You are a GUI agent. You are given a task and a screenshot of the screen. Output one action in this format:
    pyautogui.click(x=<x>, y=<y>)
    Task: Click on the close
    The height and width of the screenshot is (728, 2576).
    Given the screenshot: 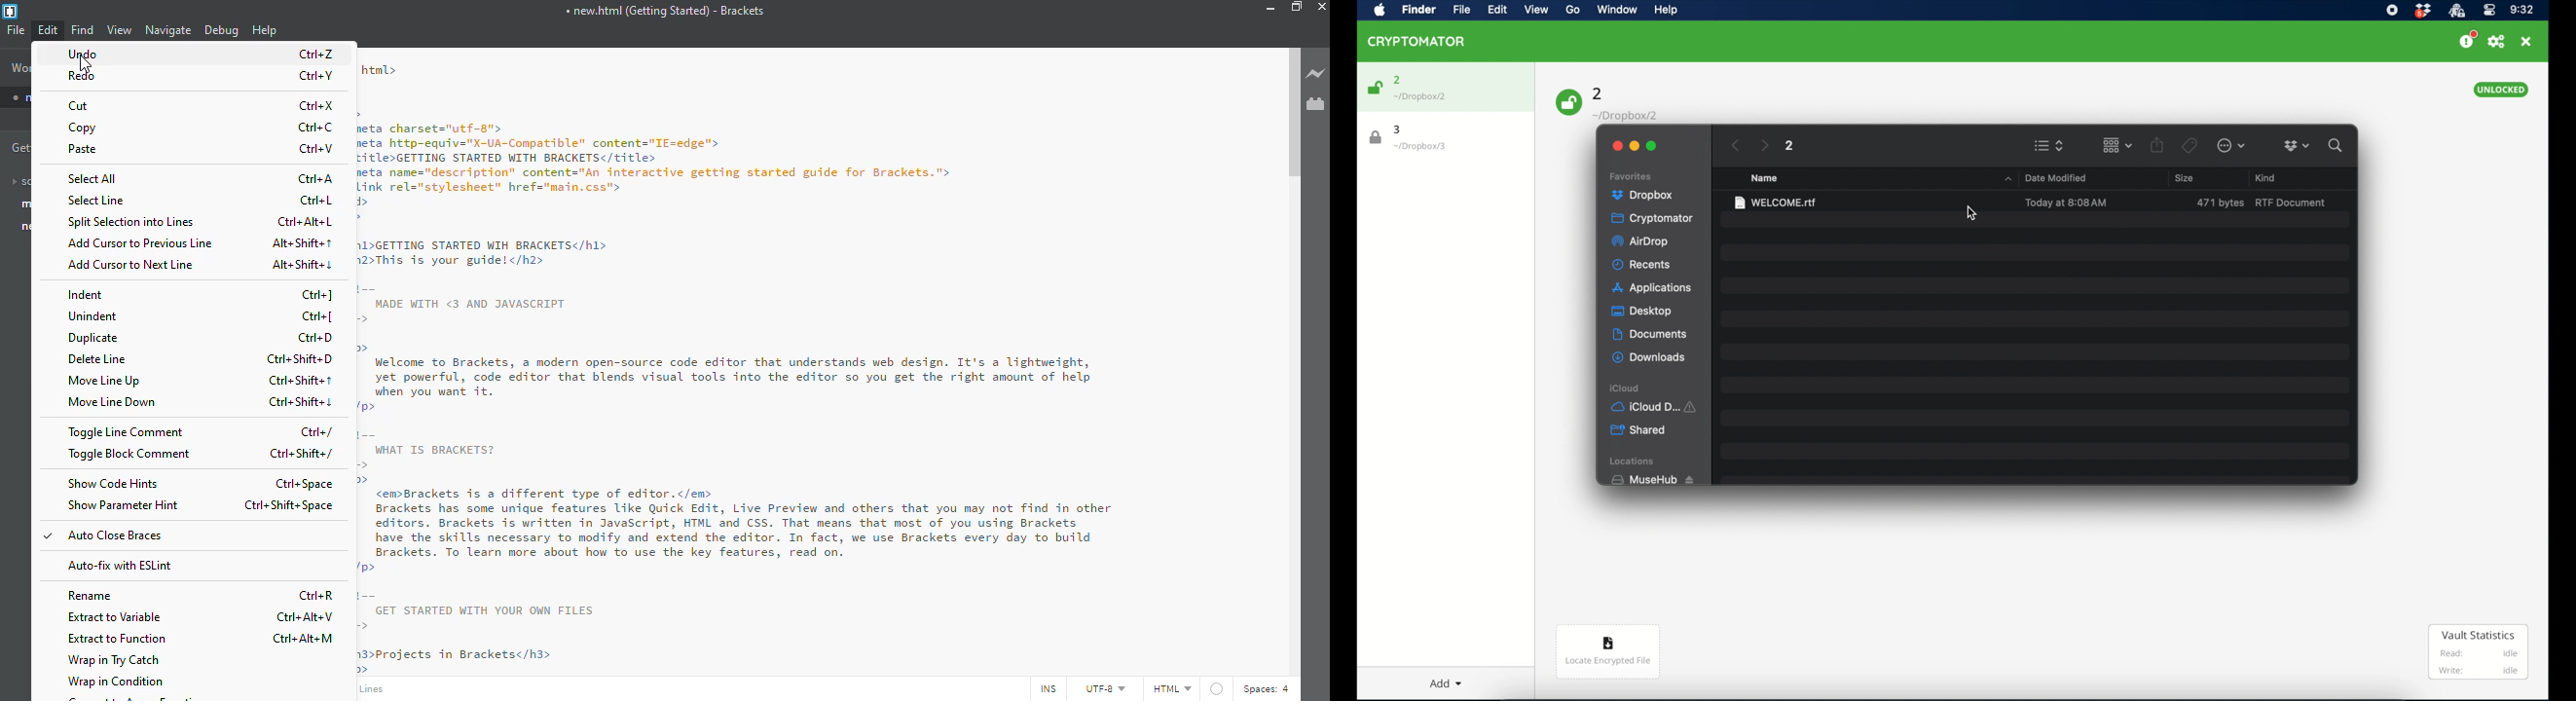 What is the action you would take?
    pyautogui.click(x=1324, y=6)
    